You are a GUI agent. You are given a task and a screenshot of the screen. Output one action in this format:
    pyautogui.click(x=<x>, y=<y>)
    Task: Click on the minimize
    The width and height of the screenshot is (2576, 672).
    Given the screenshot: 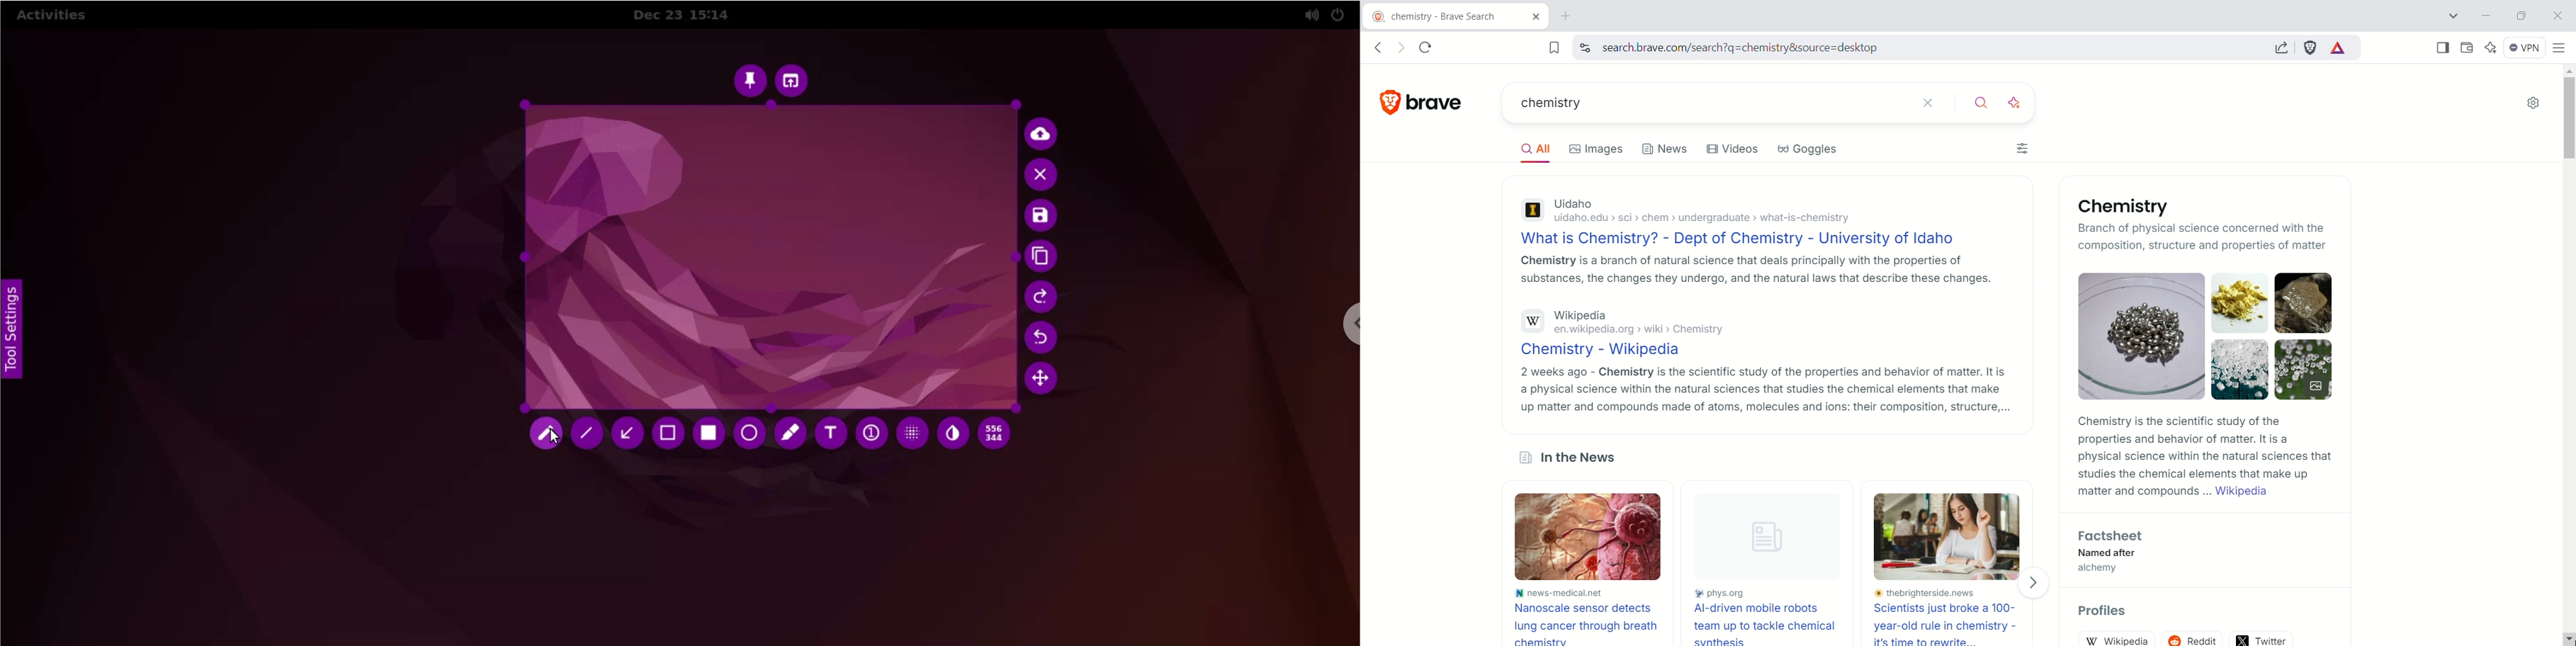 What is the action you would take?
    pyautogui.click(x=2487, y=16)
    